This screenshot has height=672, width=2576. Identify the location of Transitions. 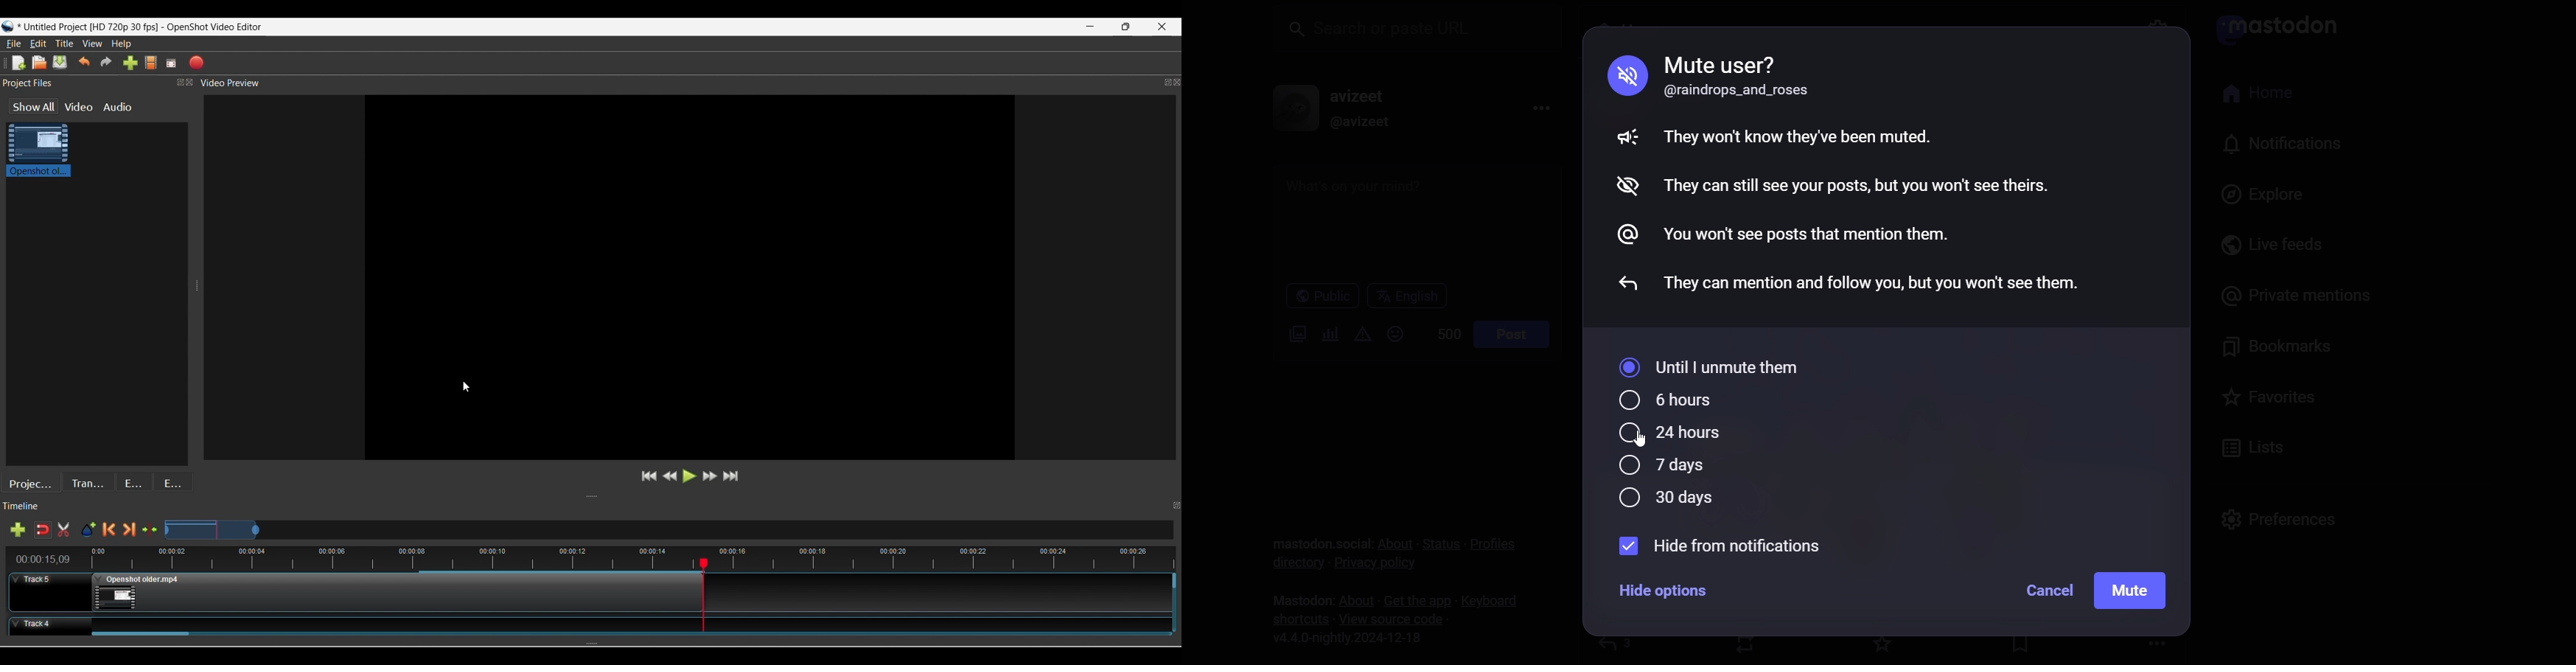
(88, 482).